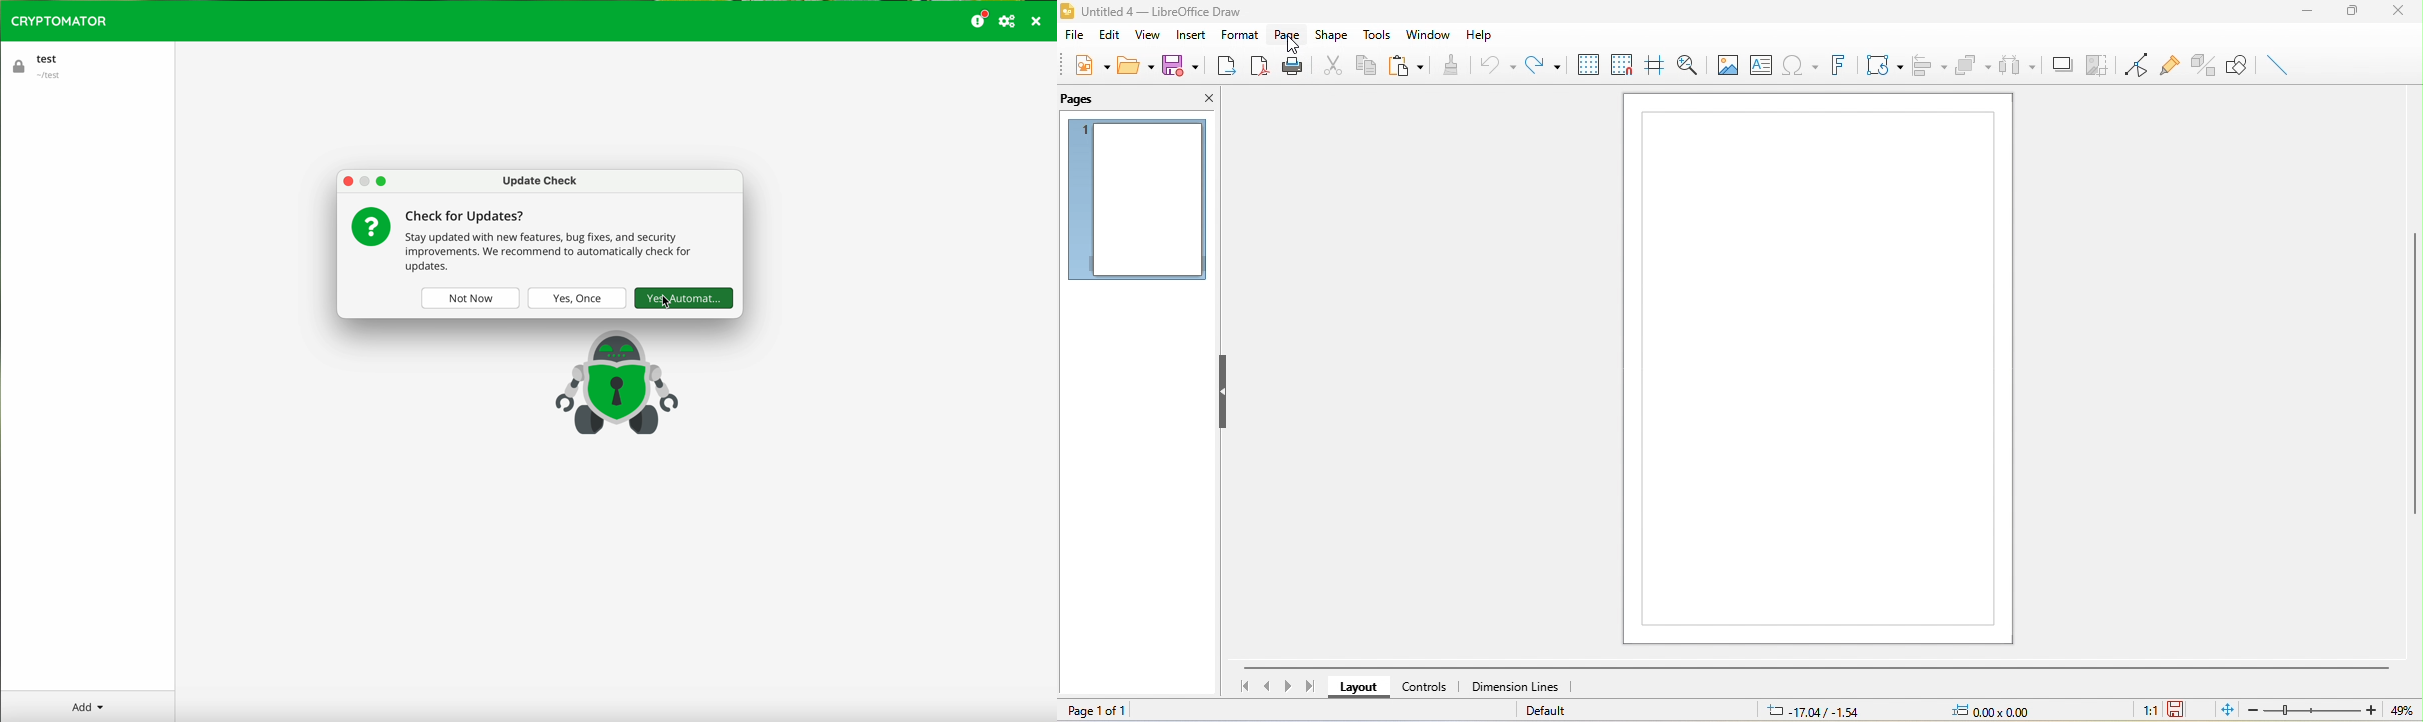 The image size is (2436, 728). Describe the element at coordinates (1107, 711) in the screenshot. I see `page 1 of 1` at that location.